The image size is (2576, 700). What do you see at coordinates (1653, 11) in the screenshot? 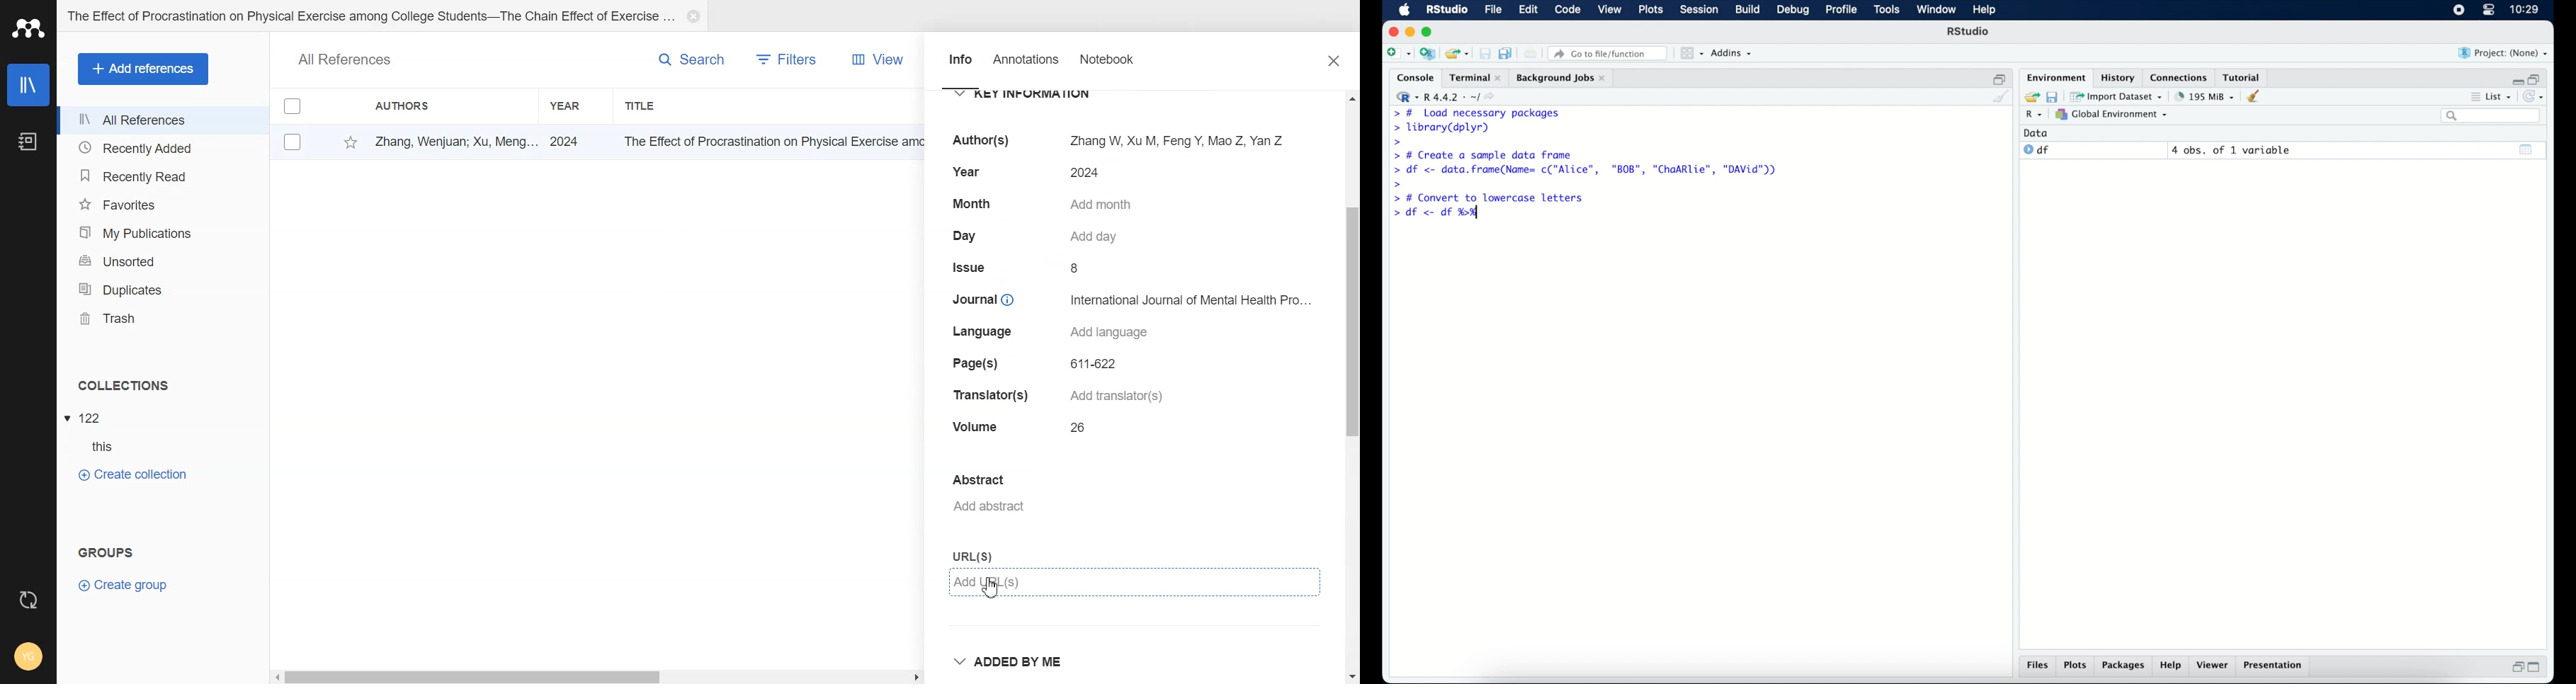
I see `plots` at bounding box center [1653, 11].